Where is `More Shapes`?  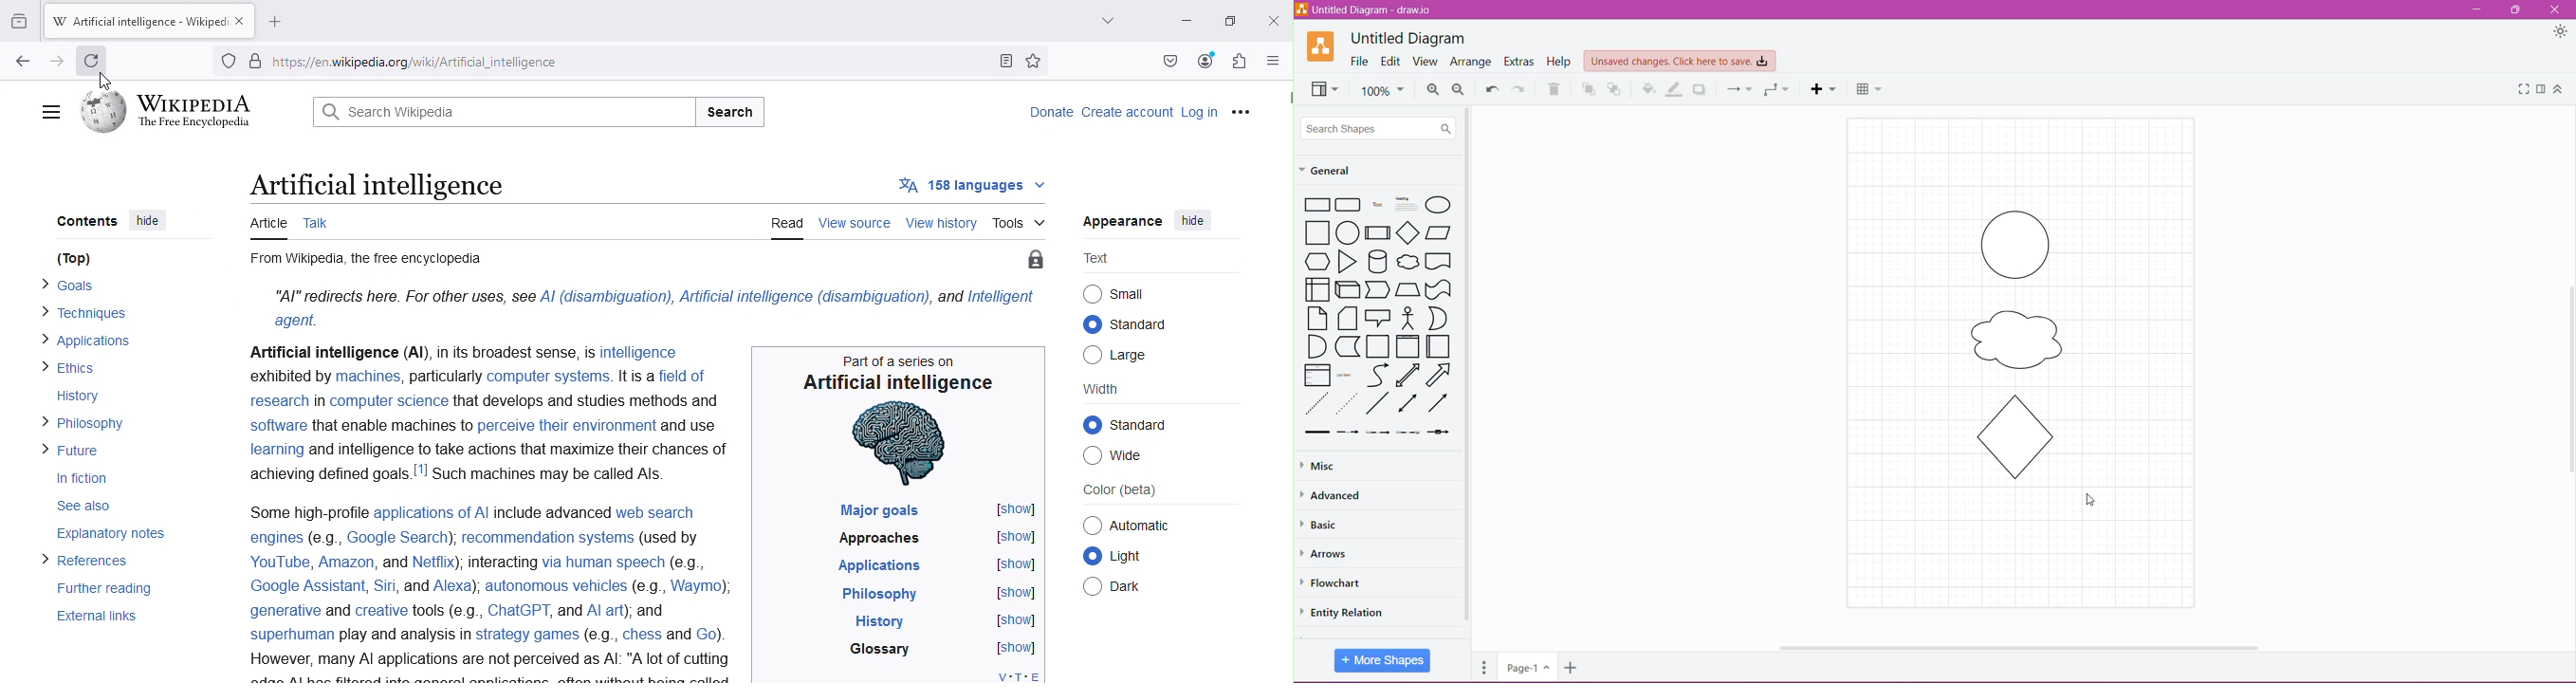
More Shapes is located at coordinates (1383, 660).